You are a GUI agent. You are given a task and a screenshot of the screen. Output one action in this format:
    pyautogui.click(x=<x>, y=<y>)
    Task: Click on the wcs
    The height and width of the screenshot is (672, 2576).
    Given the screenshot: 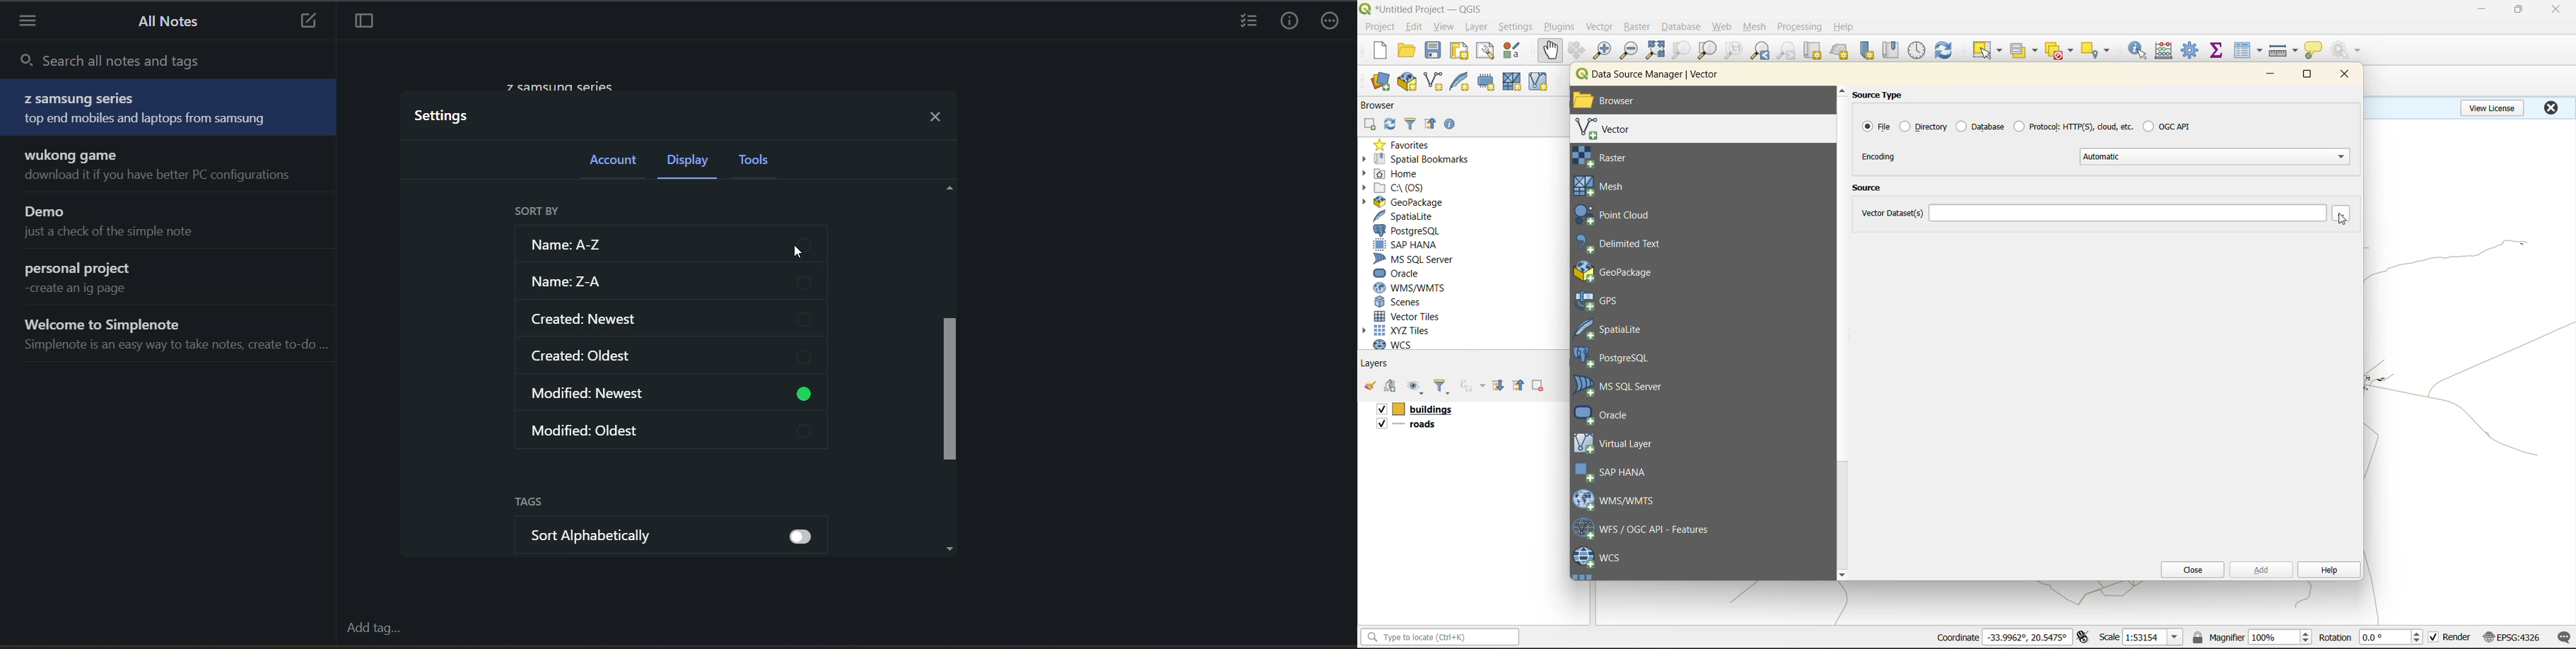 What is the action you would take?
    pyautogui.click(x=1400, y=345)
    